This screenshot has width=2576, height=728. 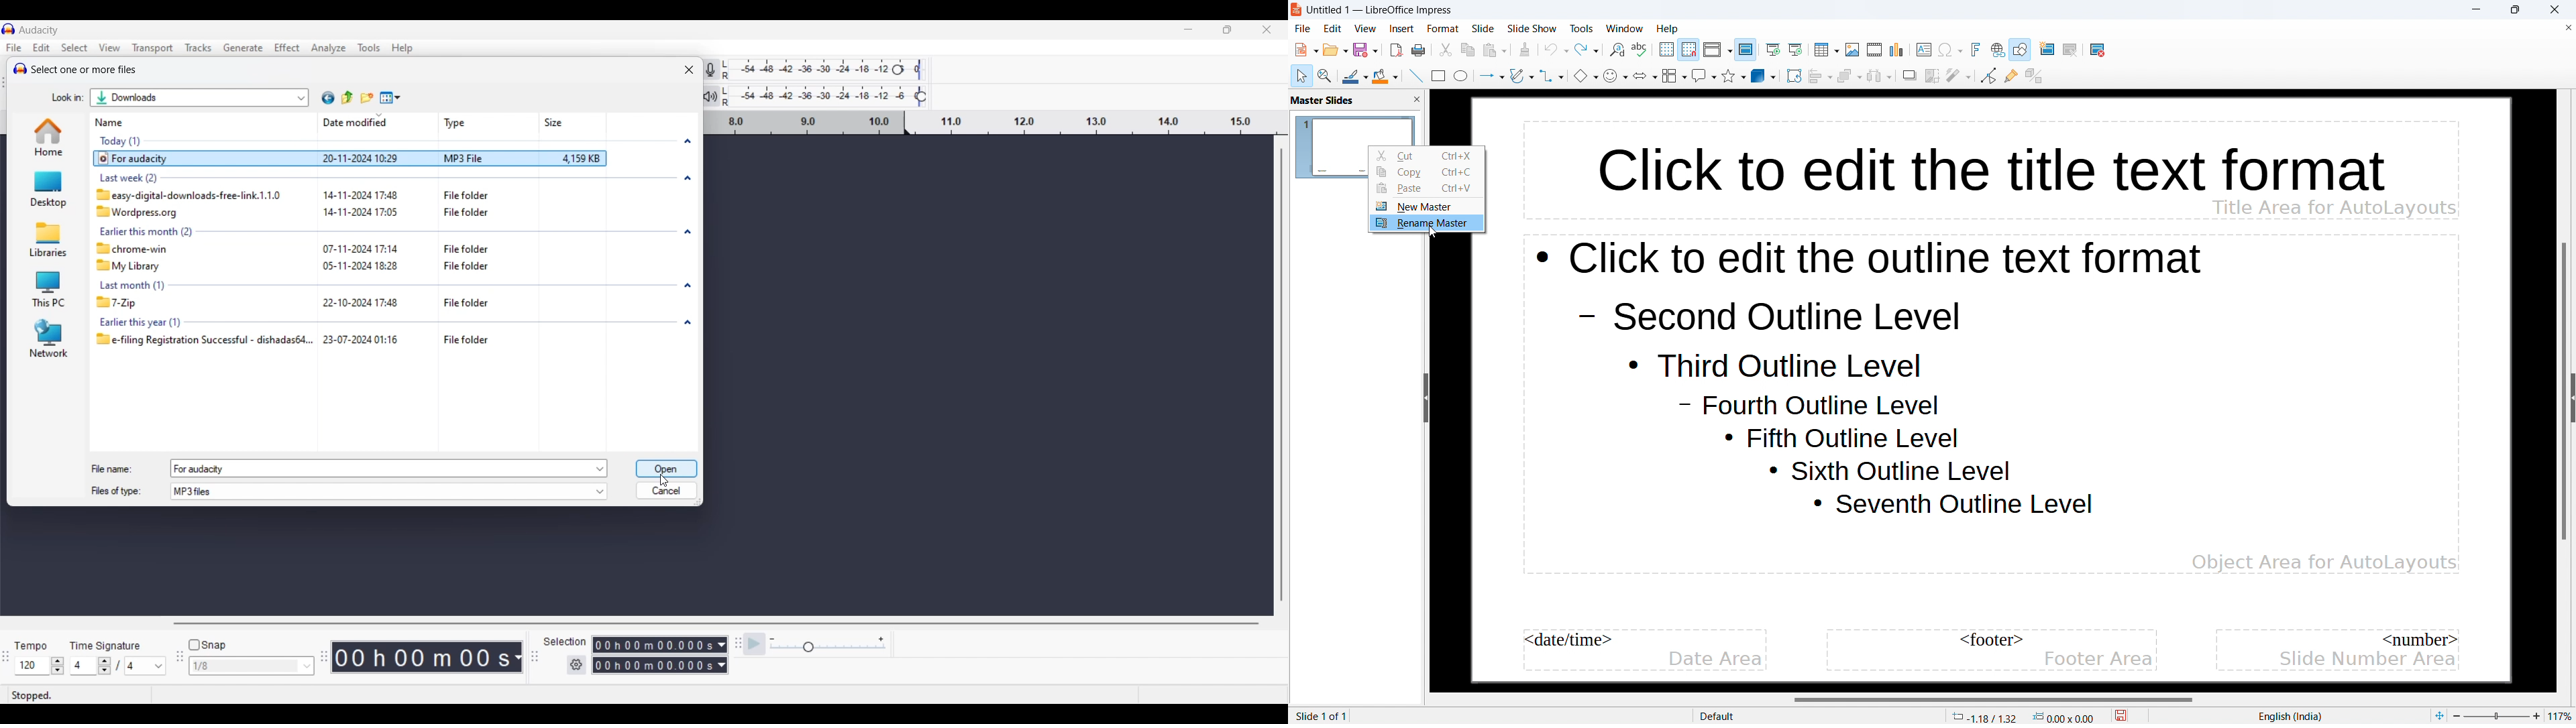 I want to click on Minimize, so click(x=1188, y=29).